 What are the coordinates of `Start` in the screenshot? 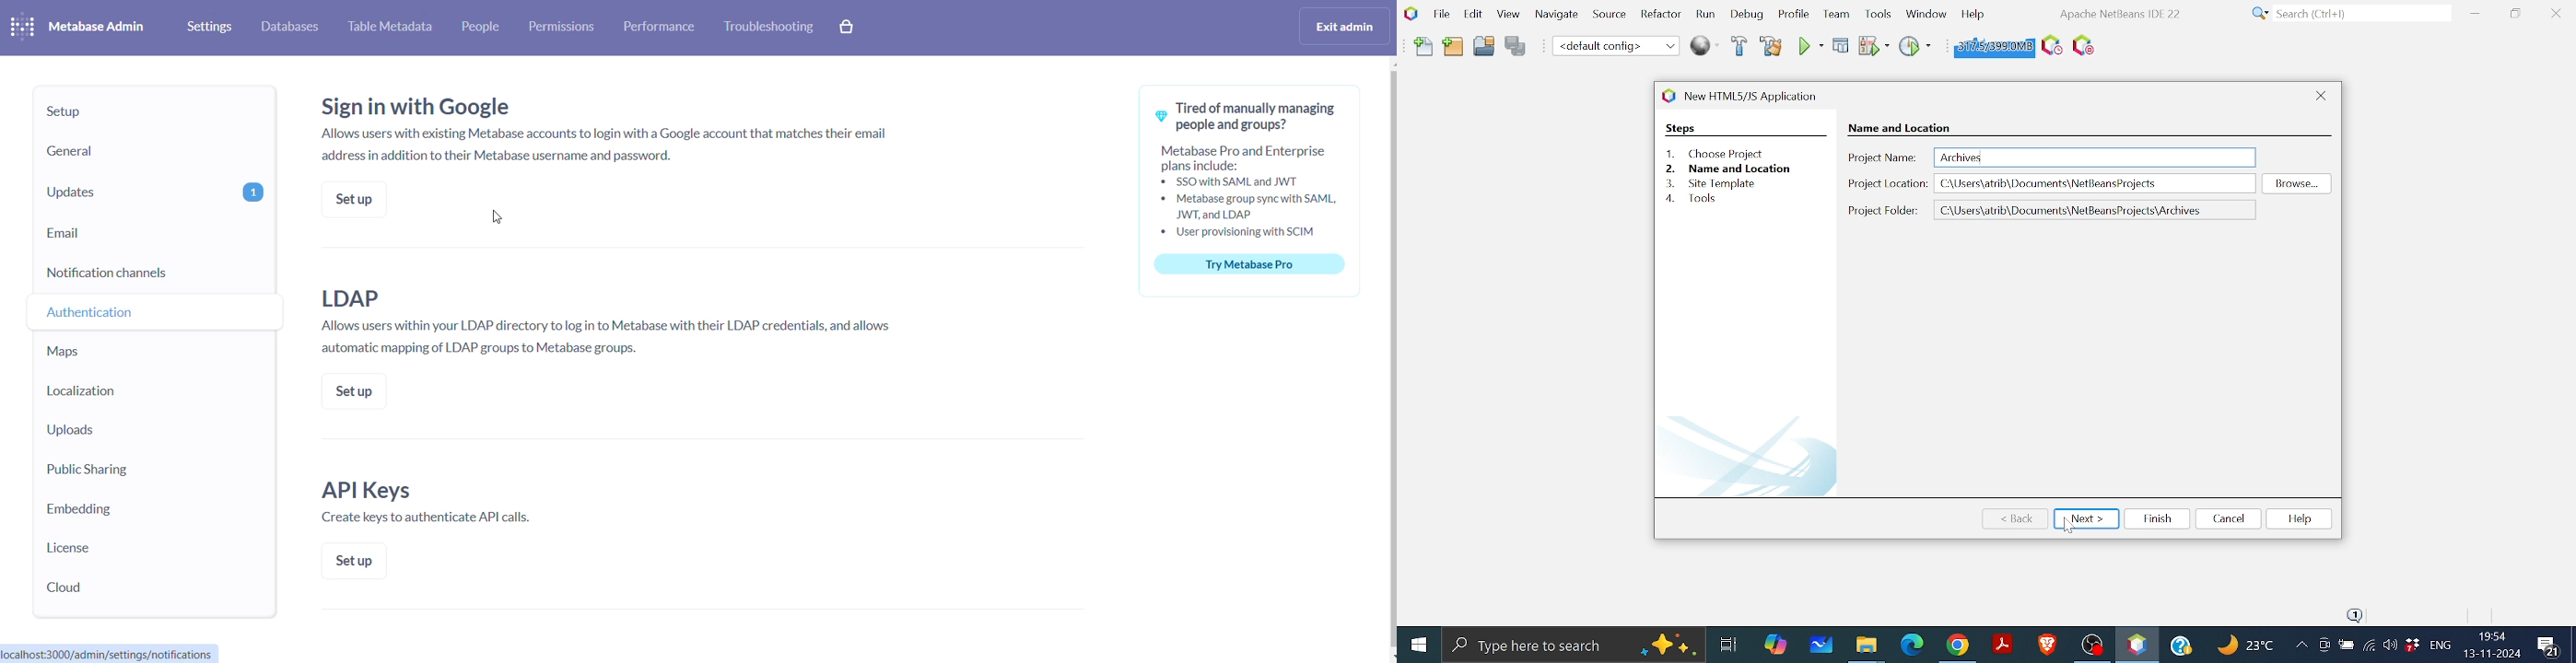 It's located at (1418, 646).